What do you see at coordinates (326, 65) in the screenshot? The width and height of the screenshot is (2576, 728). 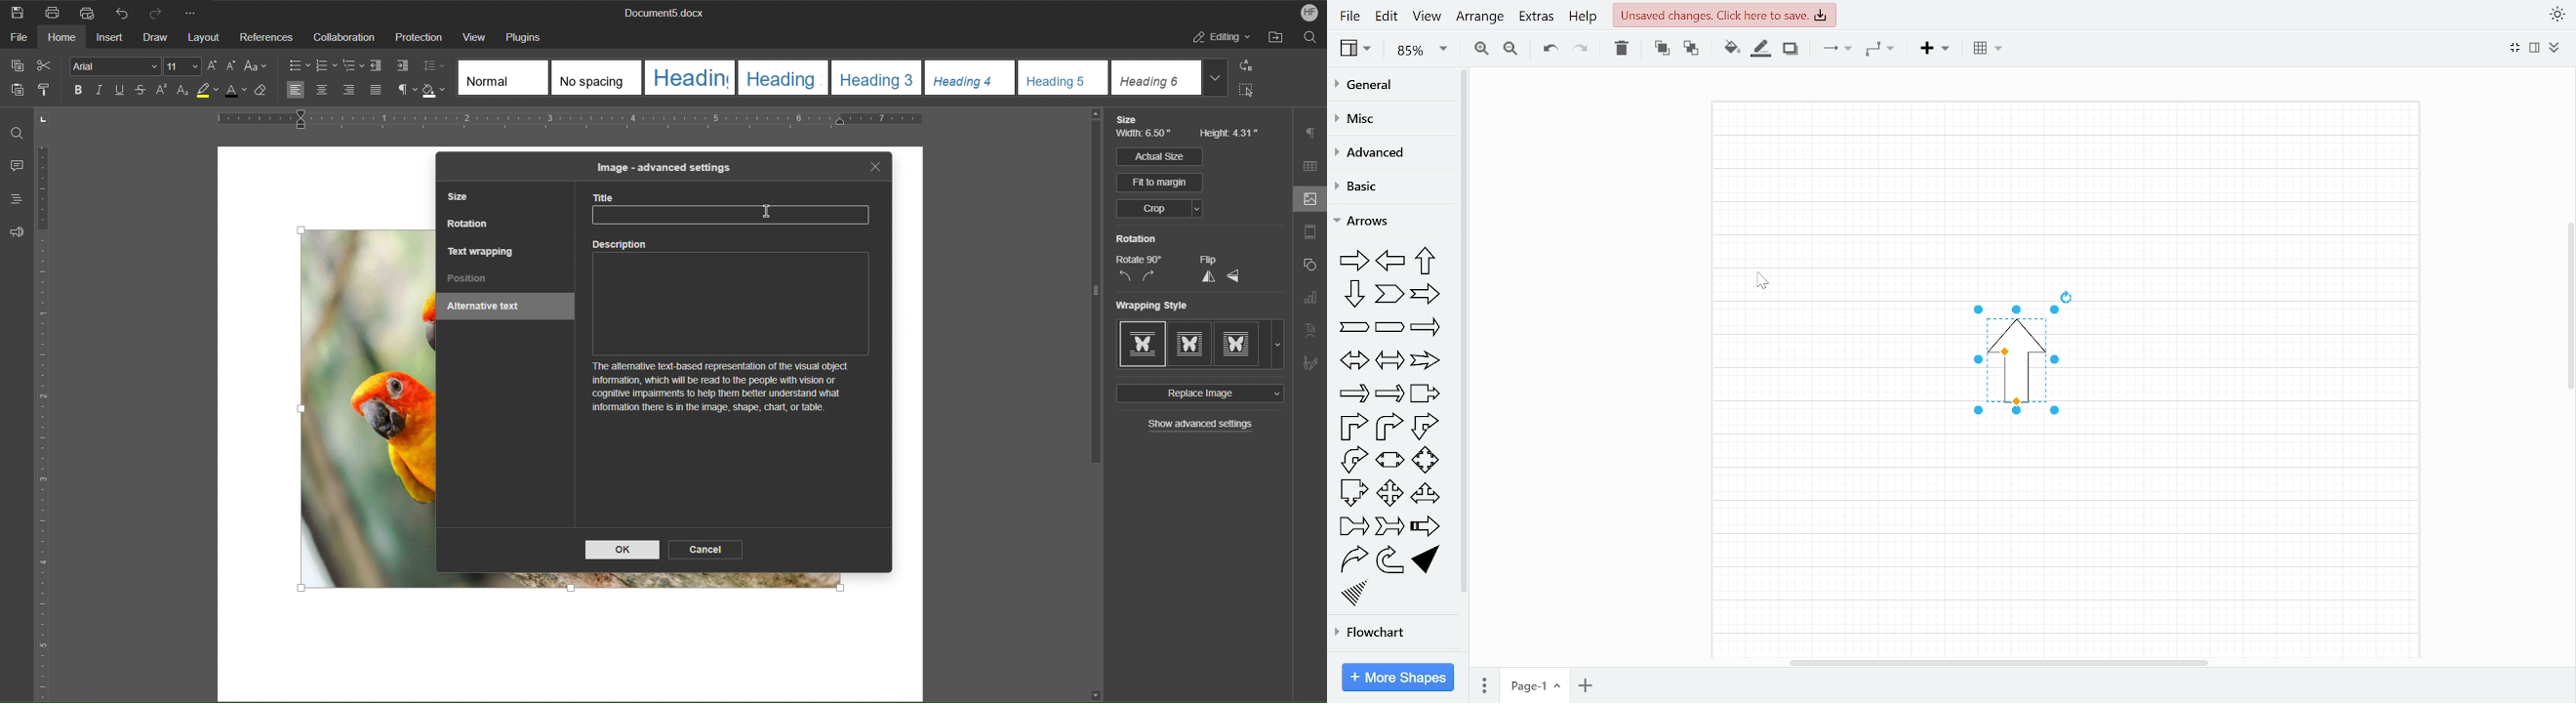 I see `Lists` at bounding box center [326, 65].